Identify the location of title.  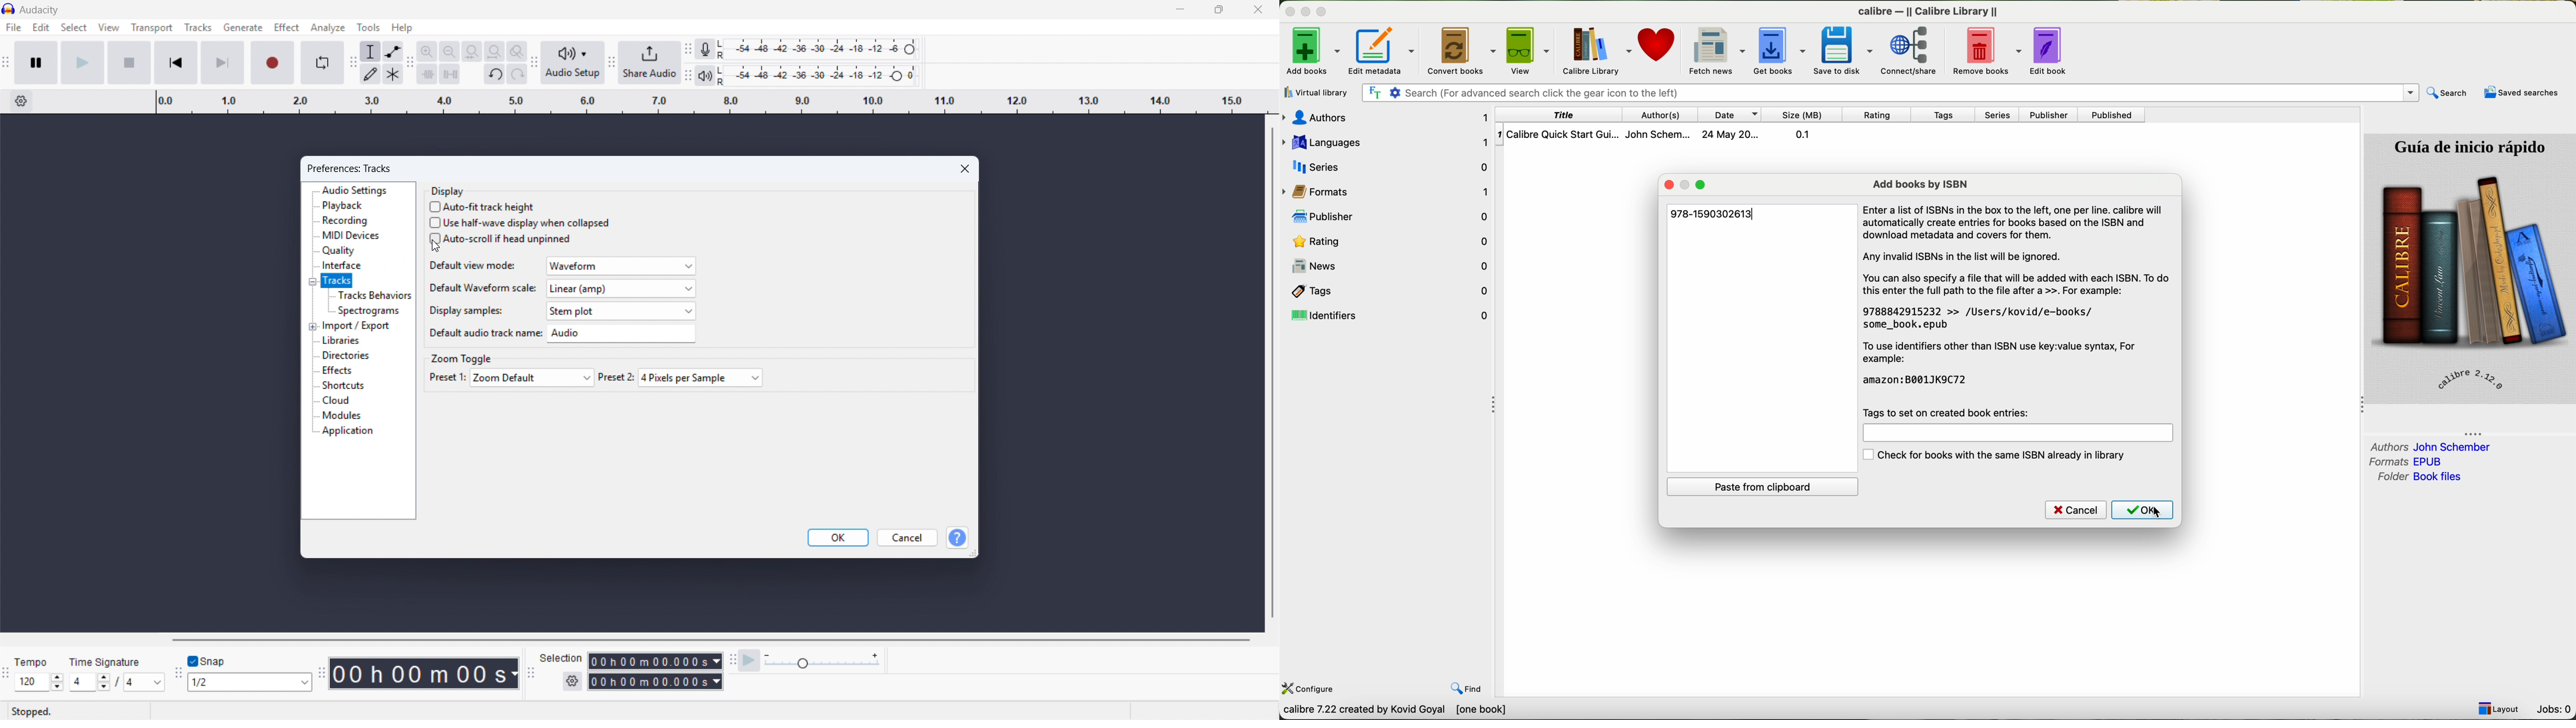
(1583, 114).